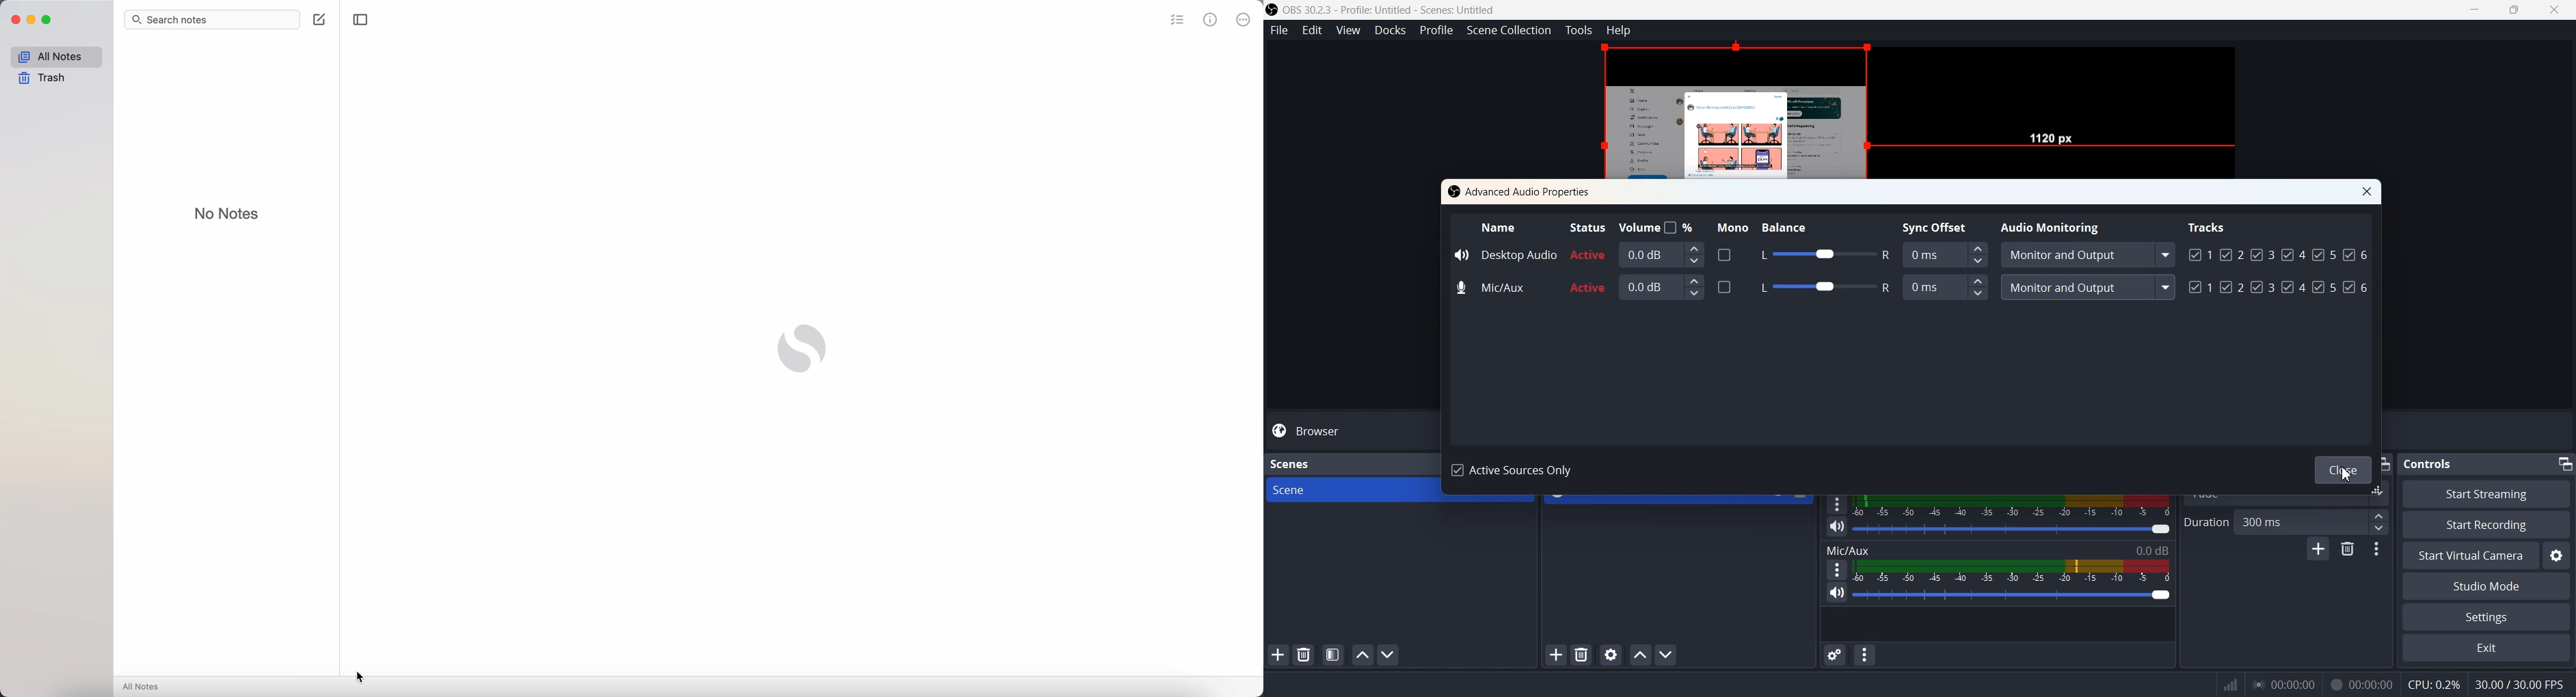 This screenshot has height=700, width=2576. What do you see at coordinates (2087, 255) in the screenshot?
I see `Monitor and Output` at bounding box center [2087, 255].